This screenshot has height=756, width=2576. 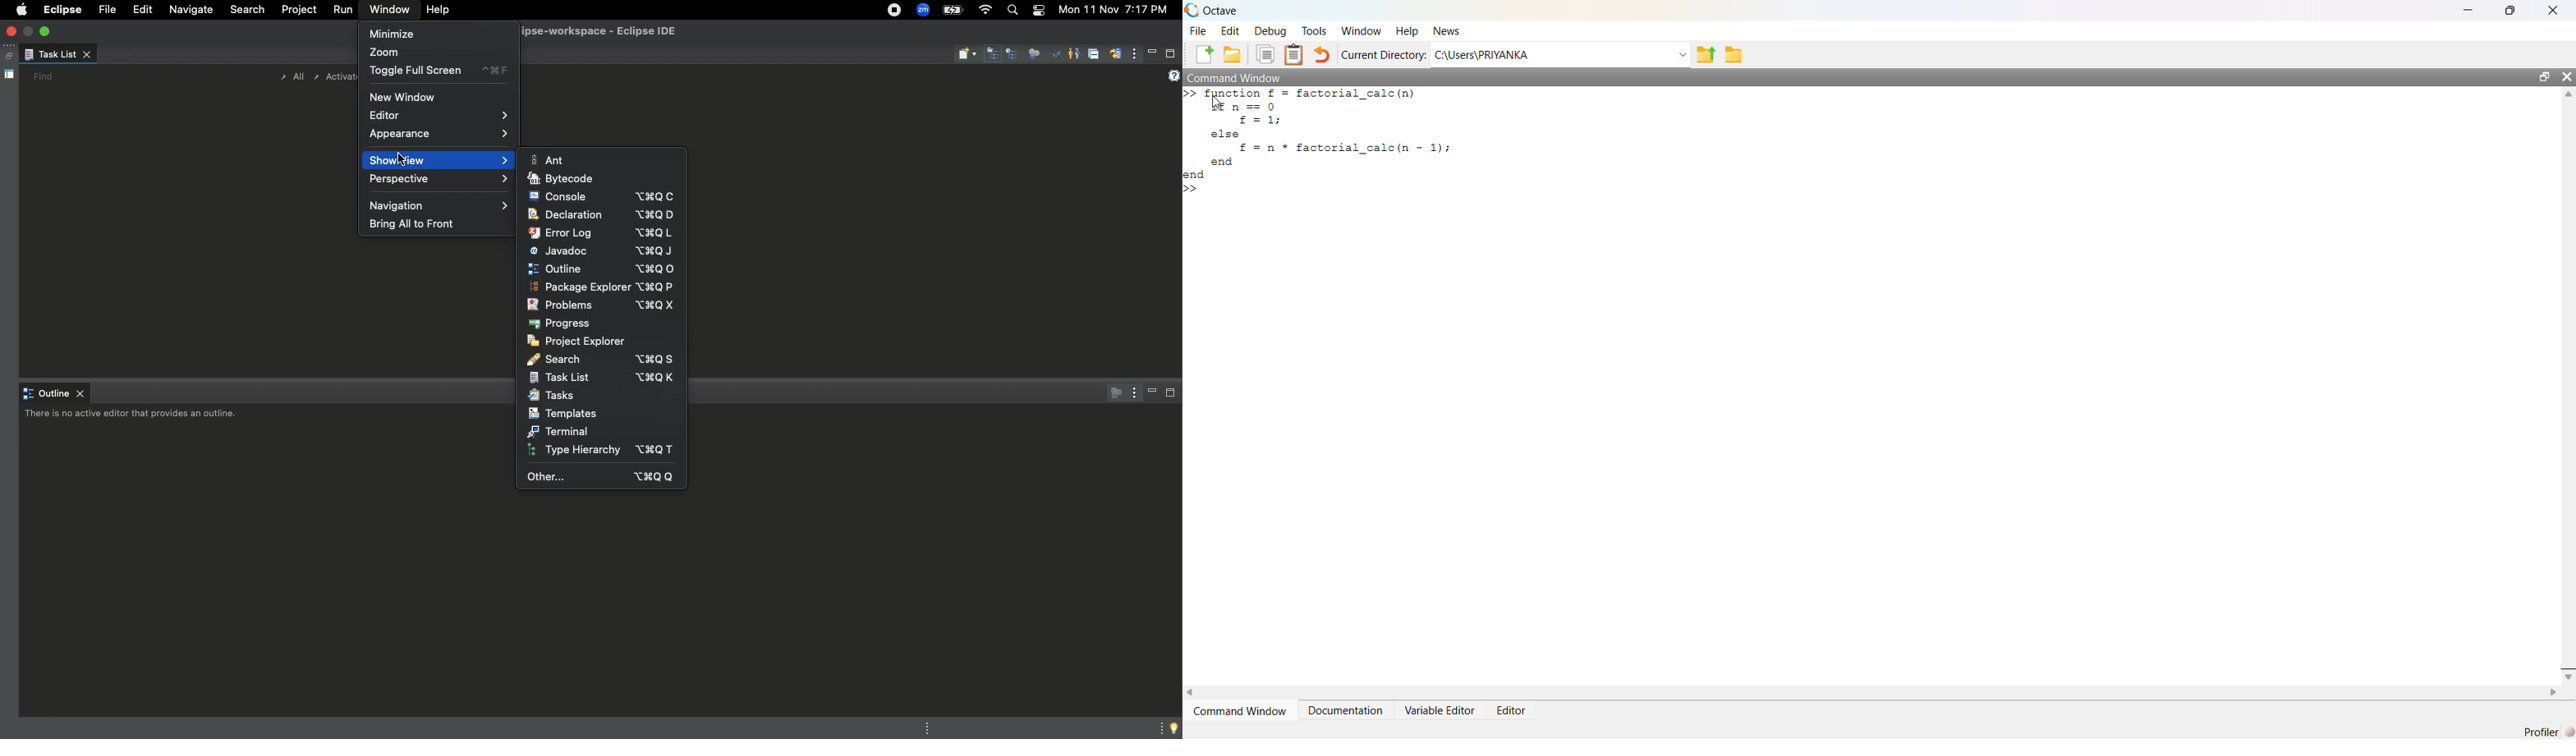 I want to click on Outline, so click(x=55, y=394).